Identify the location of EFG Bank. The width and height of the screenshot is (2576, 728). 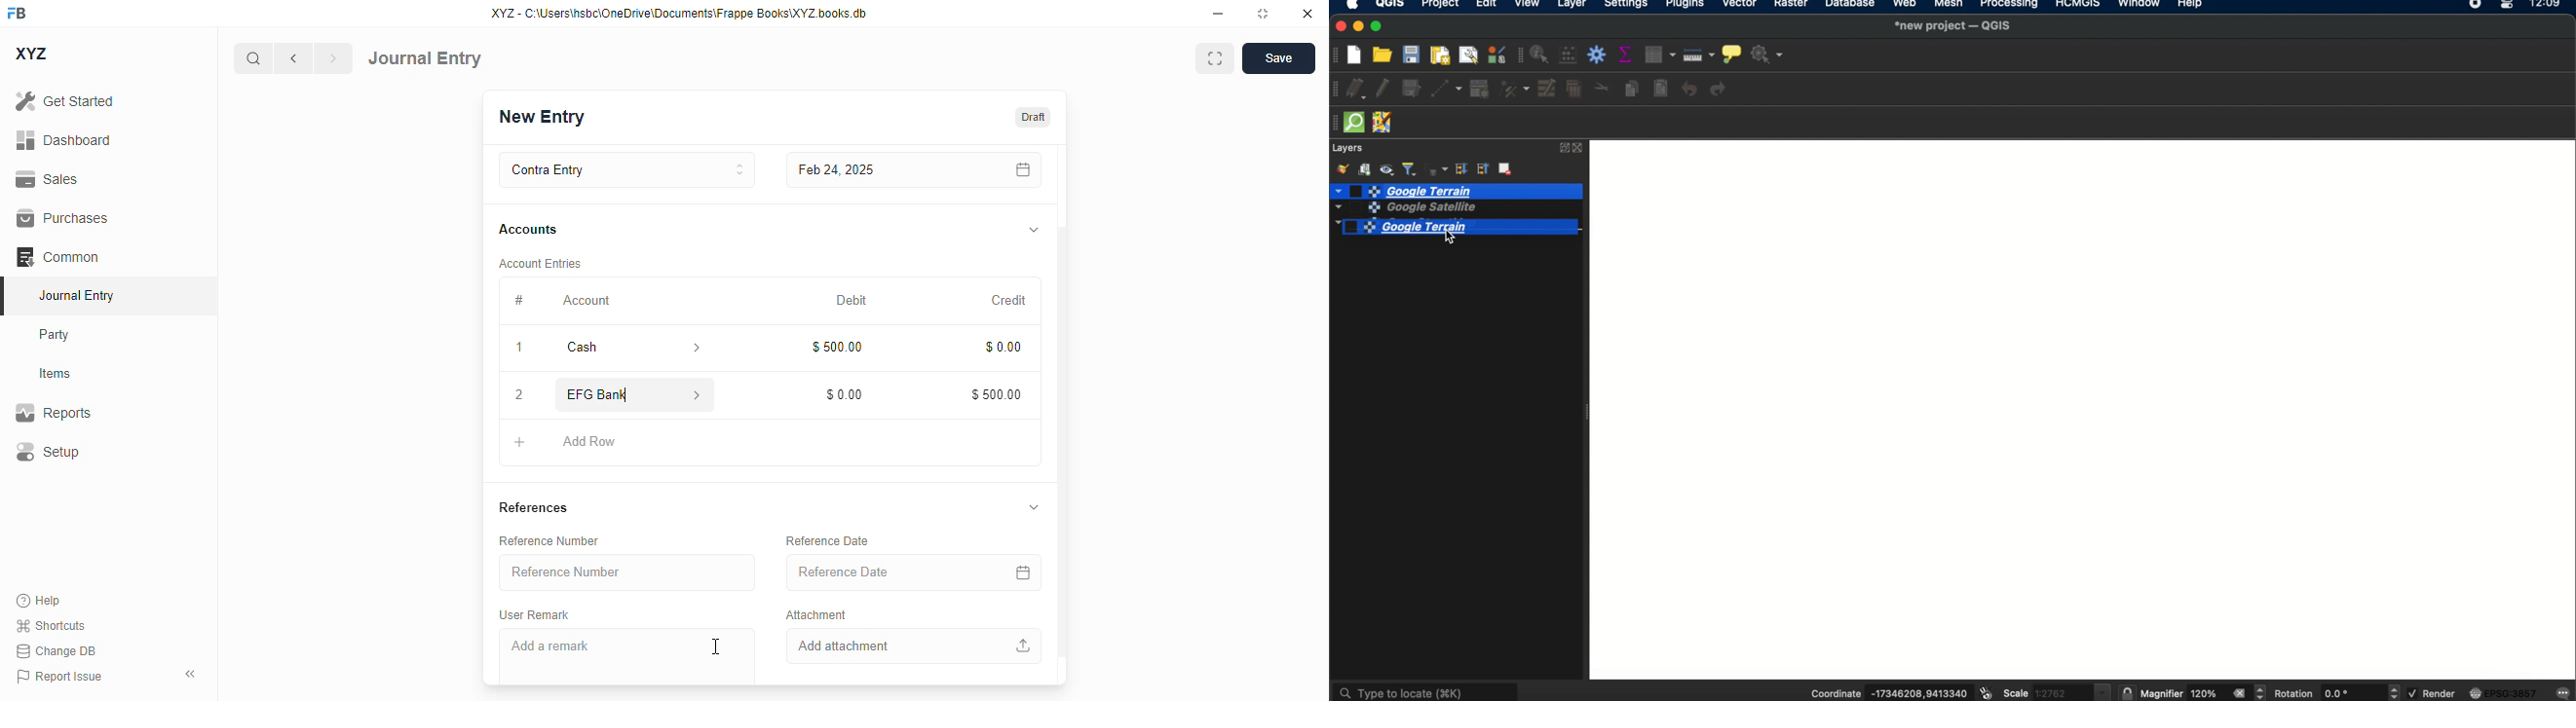
(604, 394).